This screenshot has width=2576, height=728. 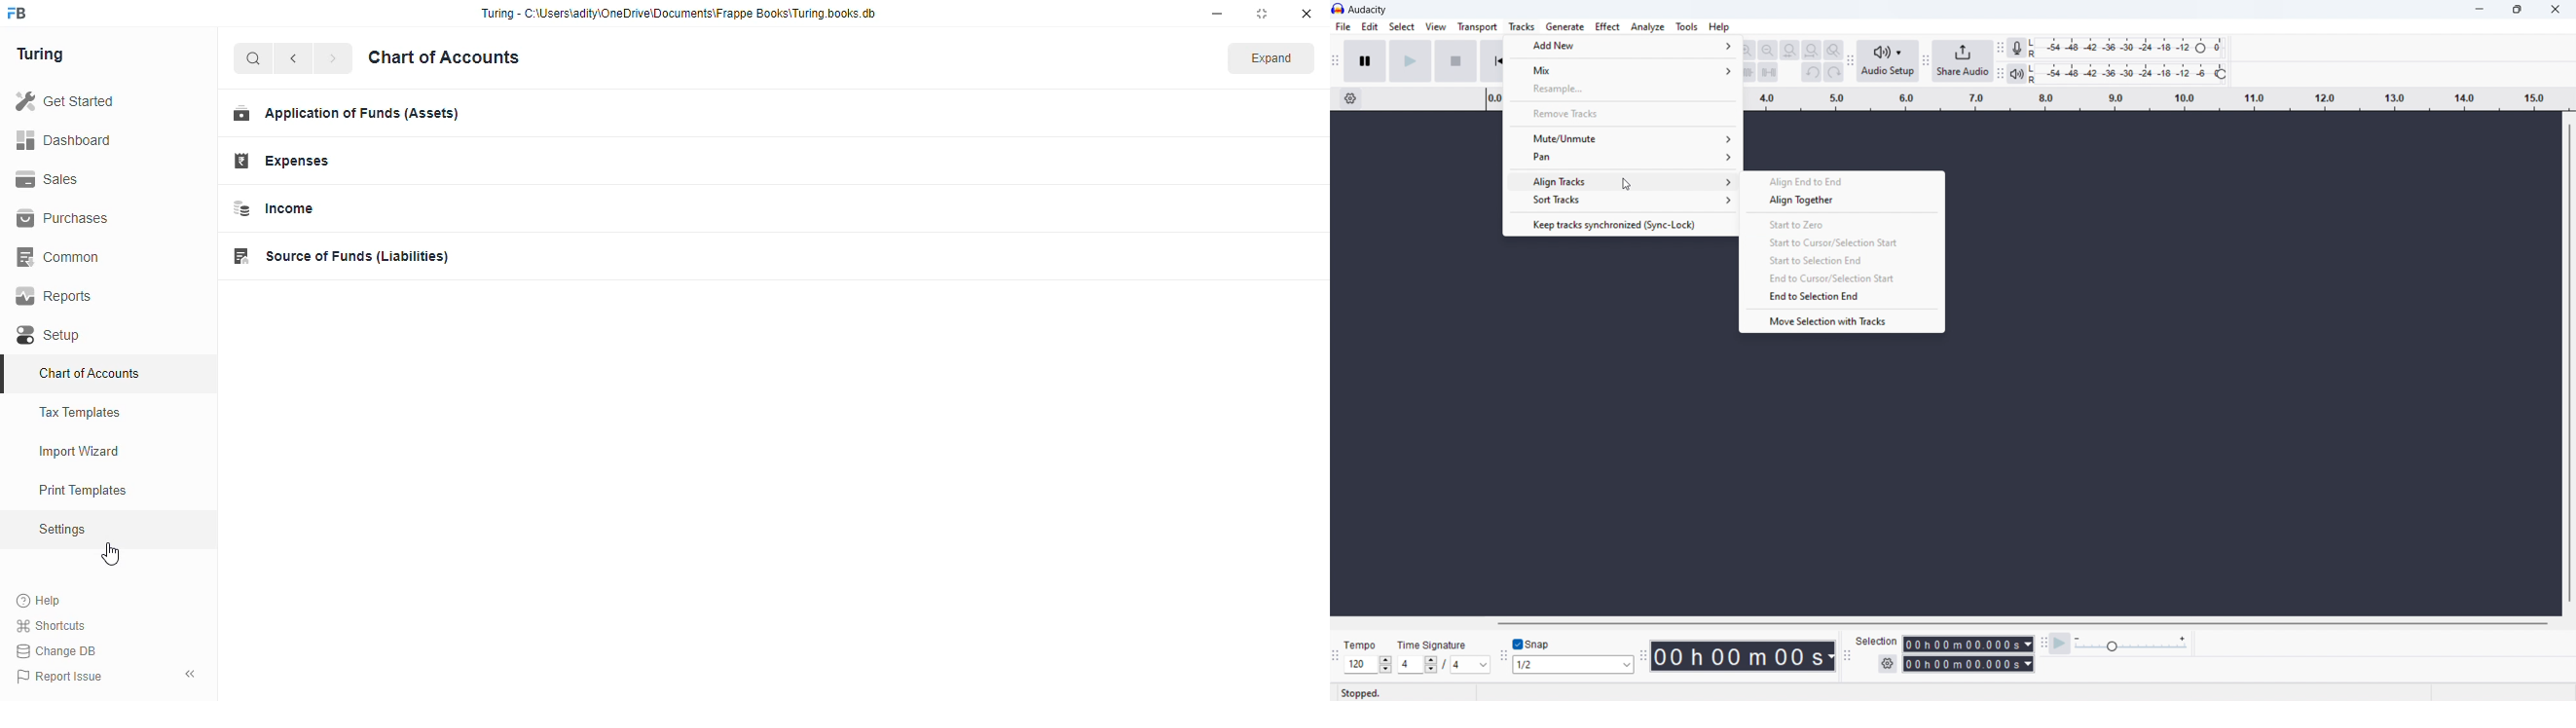 I want to click on Income, so click(x=549, y=210).